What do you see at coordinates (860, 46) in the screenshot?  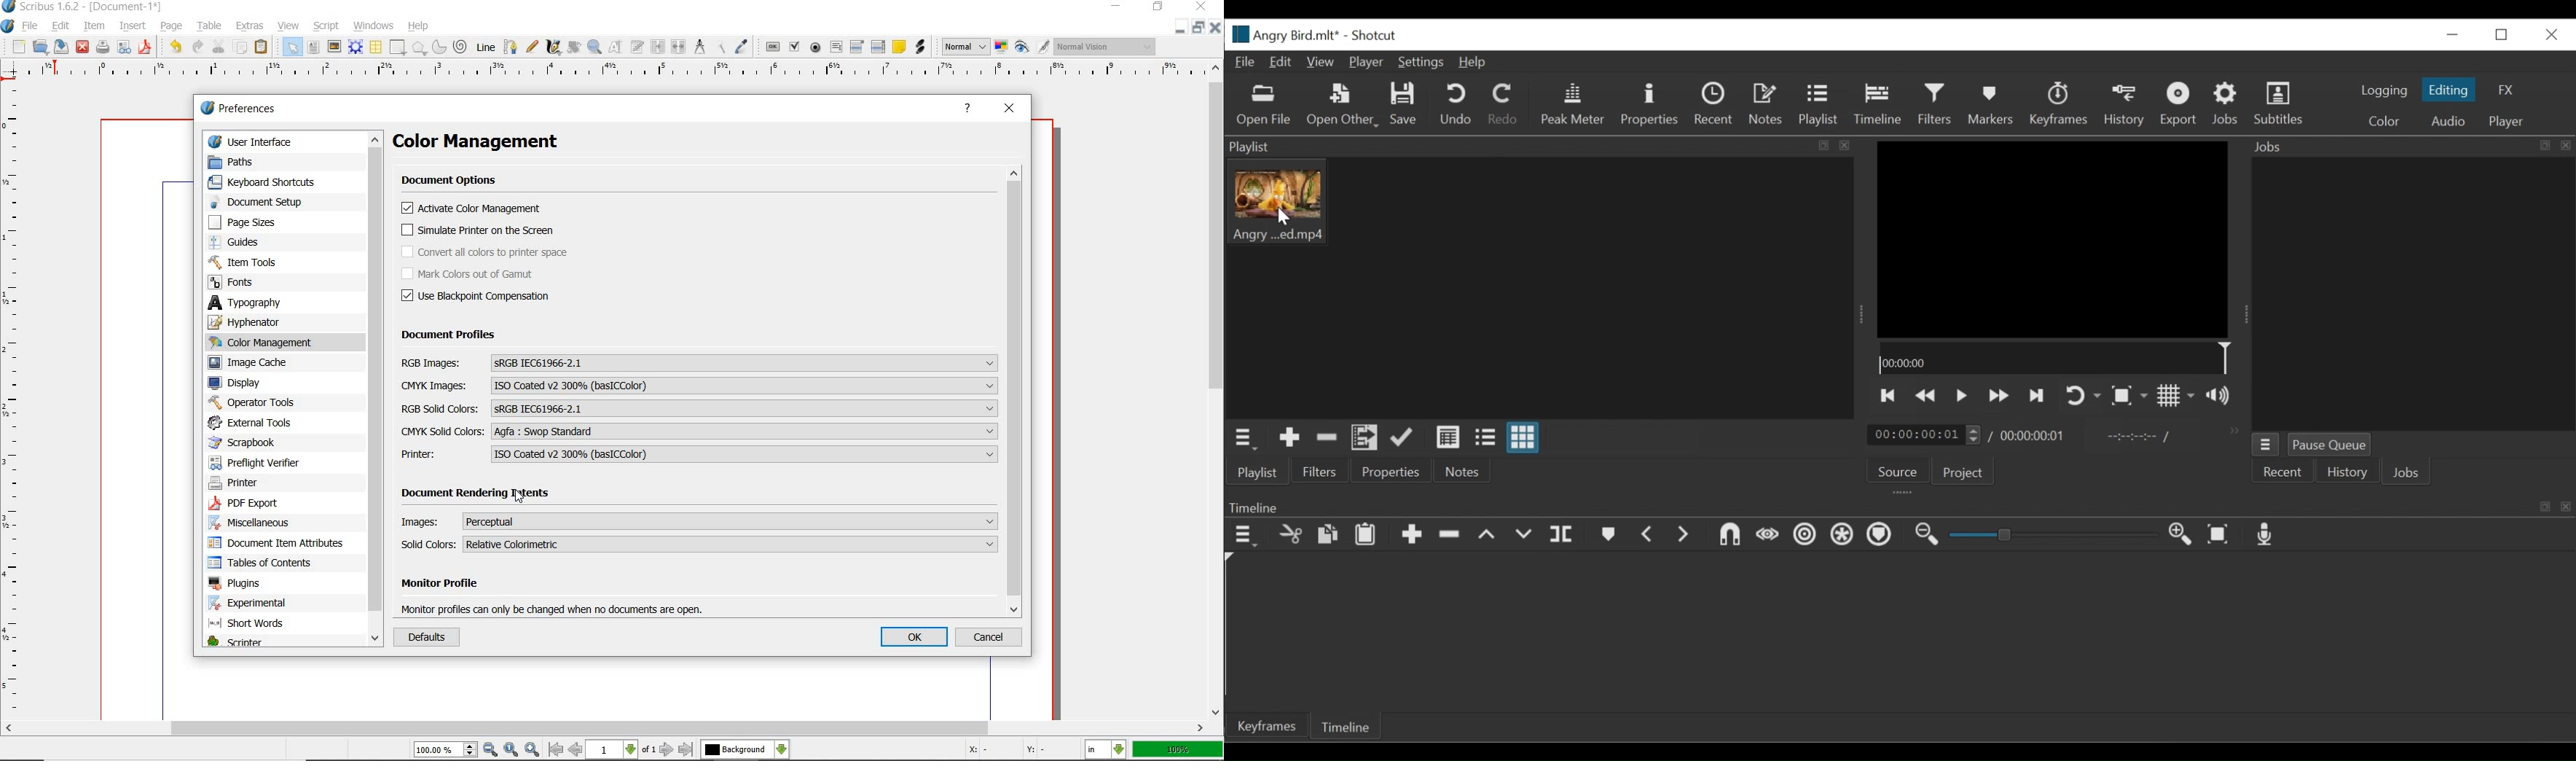 I see `pdf combo box` at bounding box center [860, 46].